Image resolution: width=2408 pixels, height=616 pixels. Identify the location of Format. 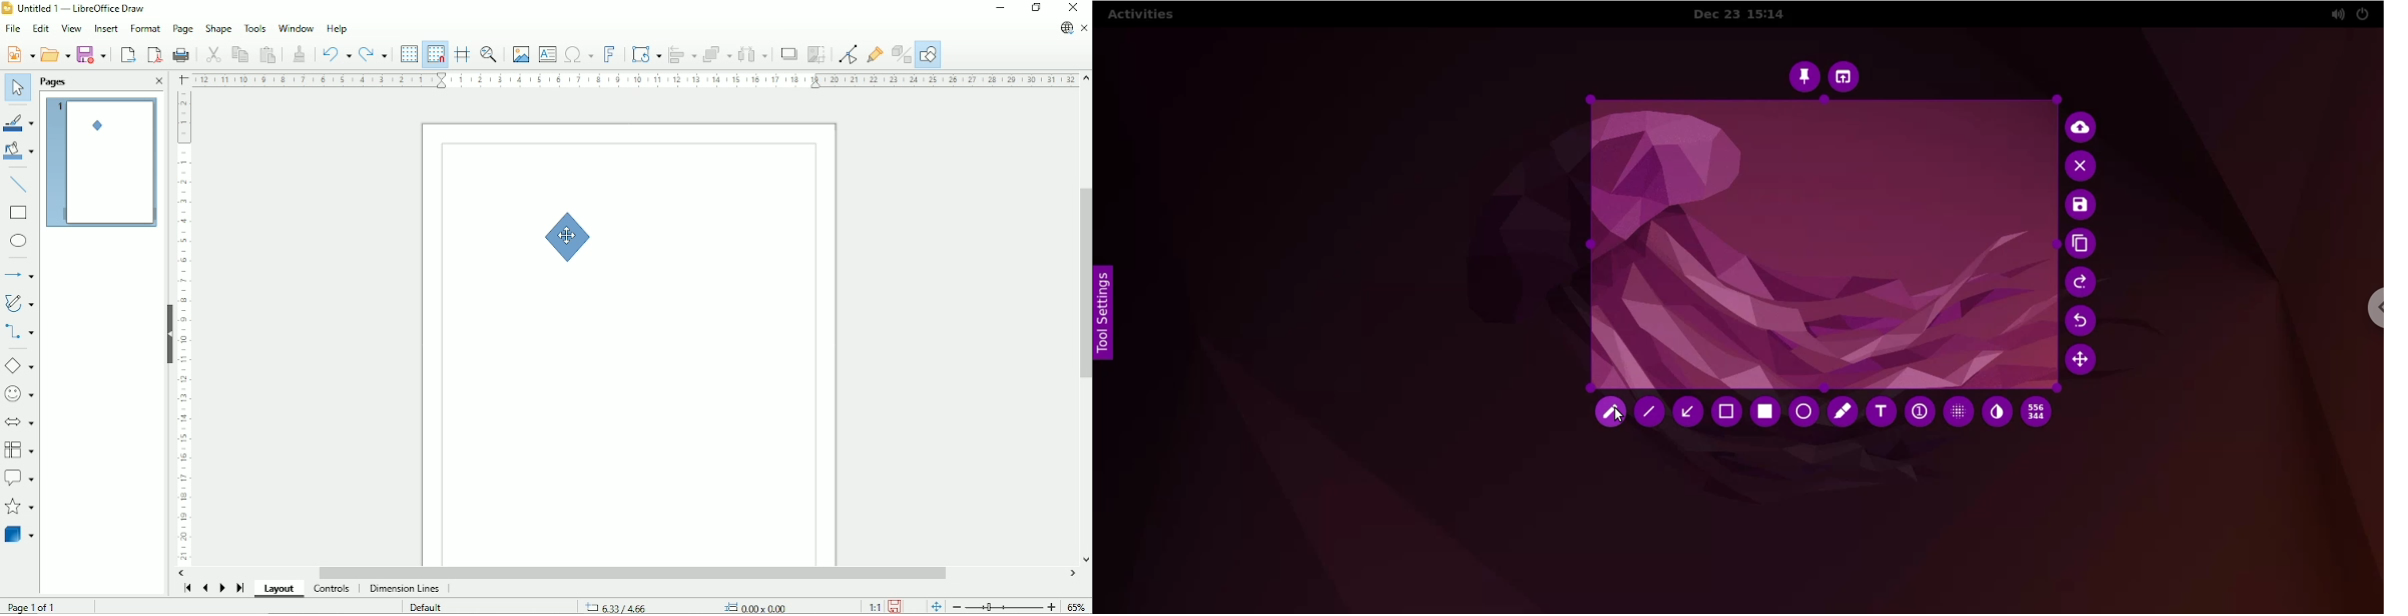
(145, 29).